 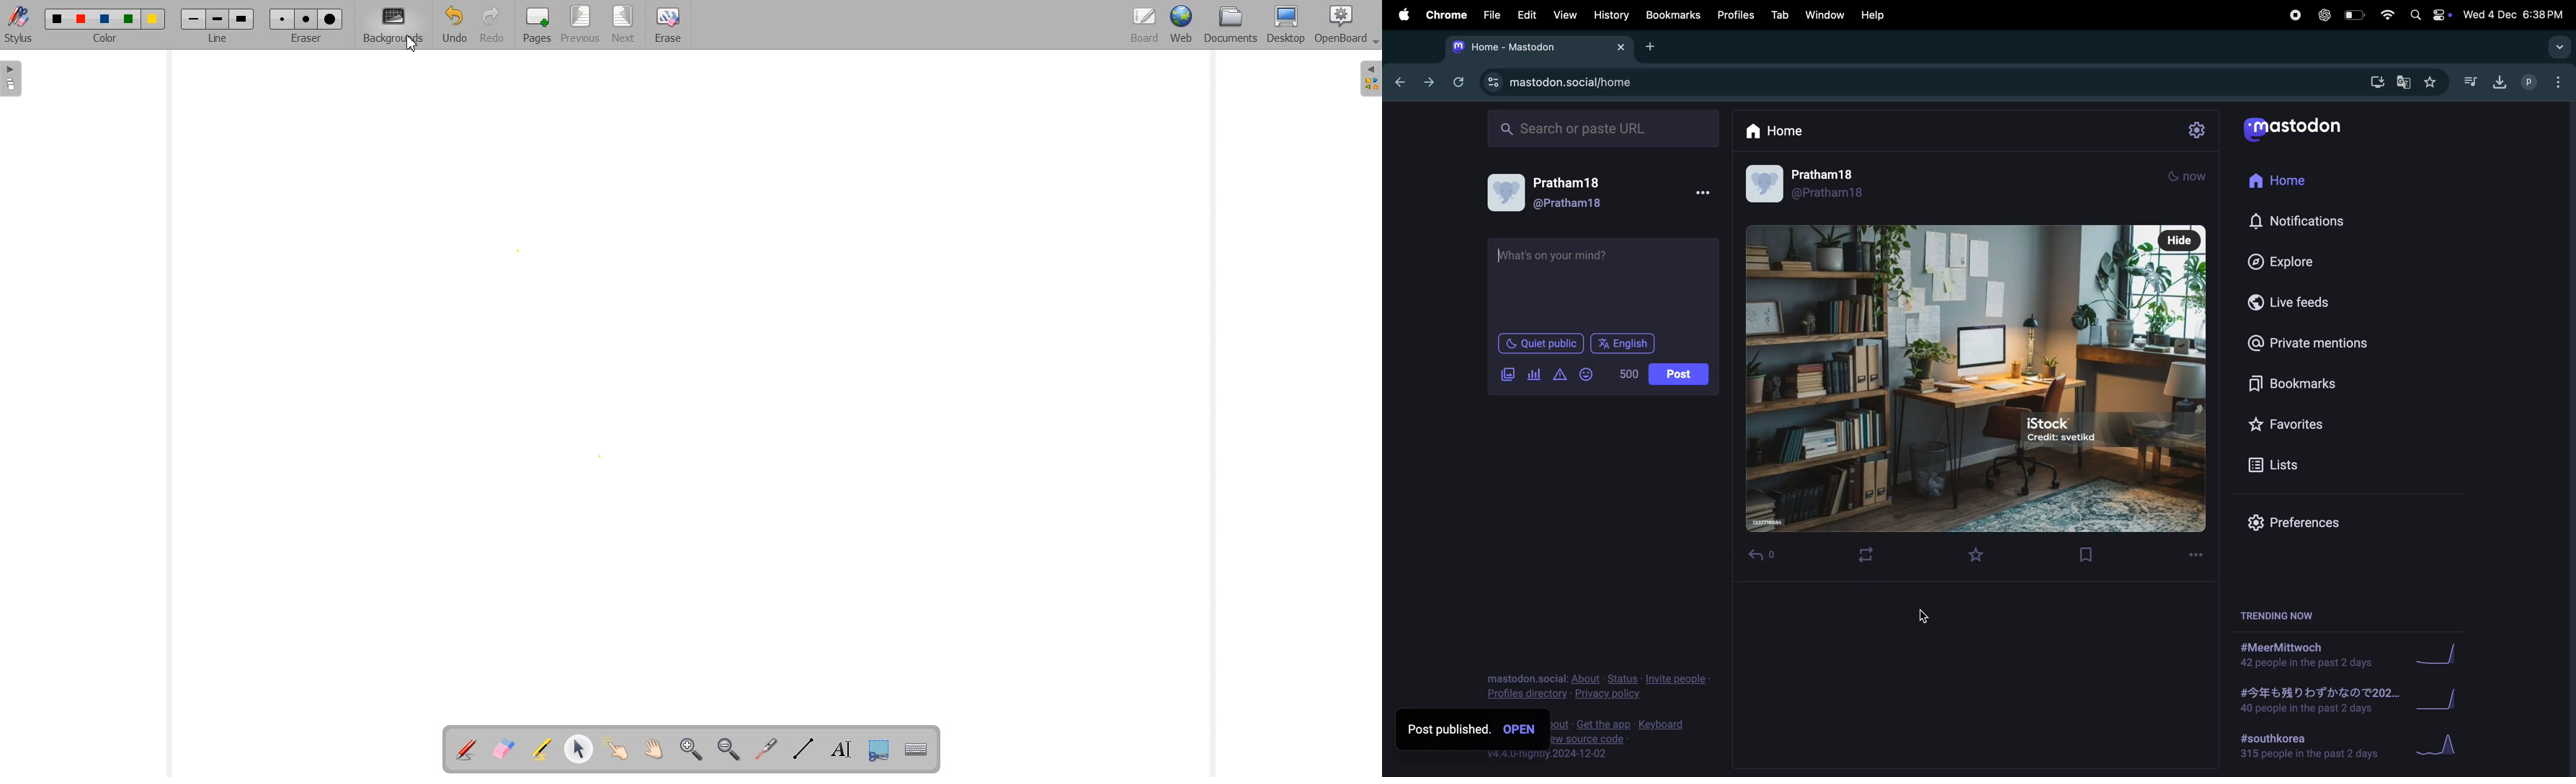 What do you see at coordinates (2301, 127) in the screenshot?
I see `mastodon ` at bounding box center [2301, 127].